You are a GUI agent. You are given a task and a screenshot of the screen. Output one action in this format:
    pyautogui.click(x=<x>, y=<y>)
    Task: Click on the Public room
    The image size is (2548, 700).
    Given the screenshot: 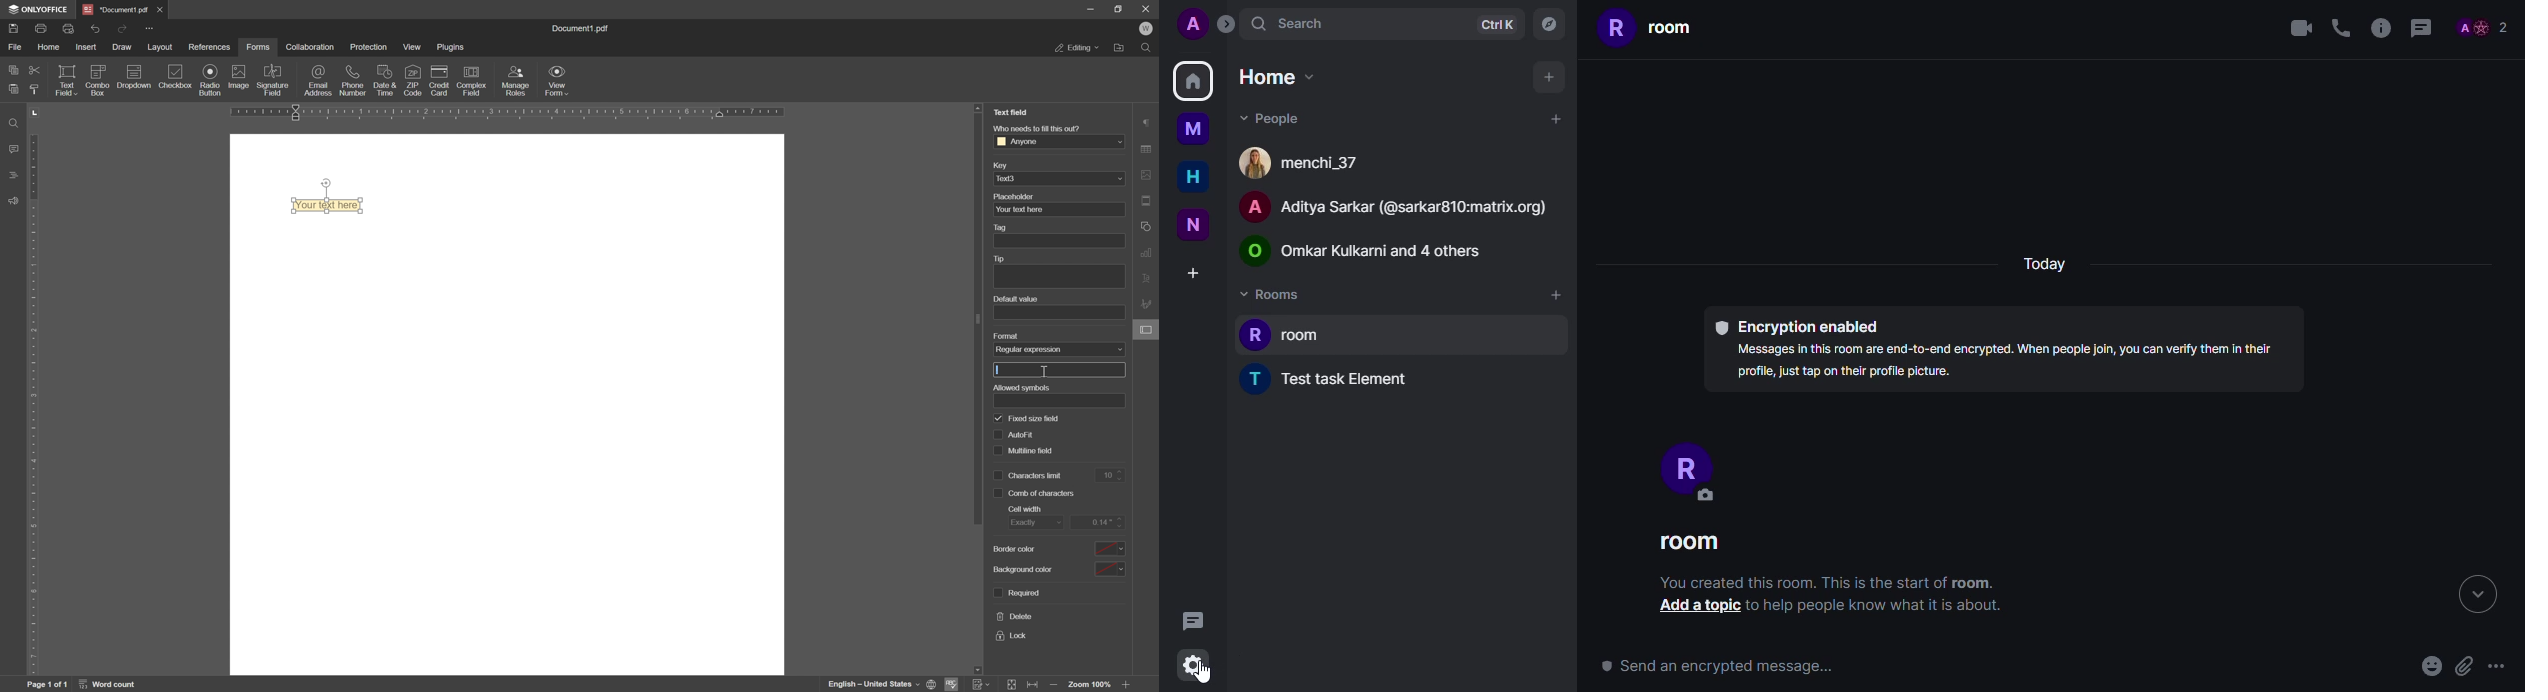 What is the action you would take?
    pyautogui.click(x=1374, y=249)
    